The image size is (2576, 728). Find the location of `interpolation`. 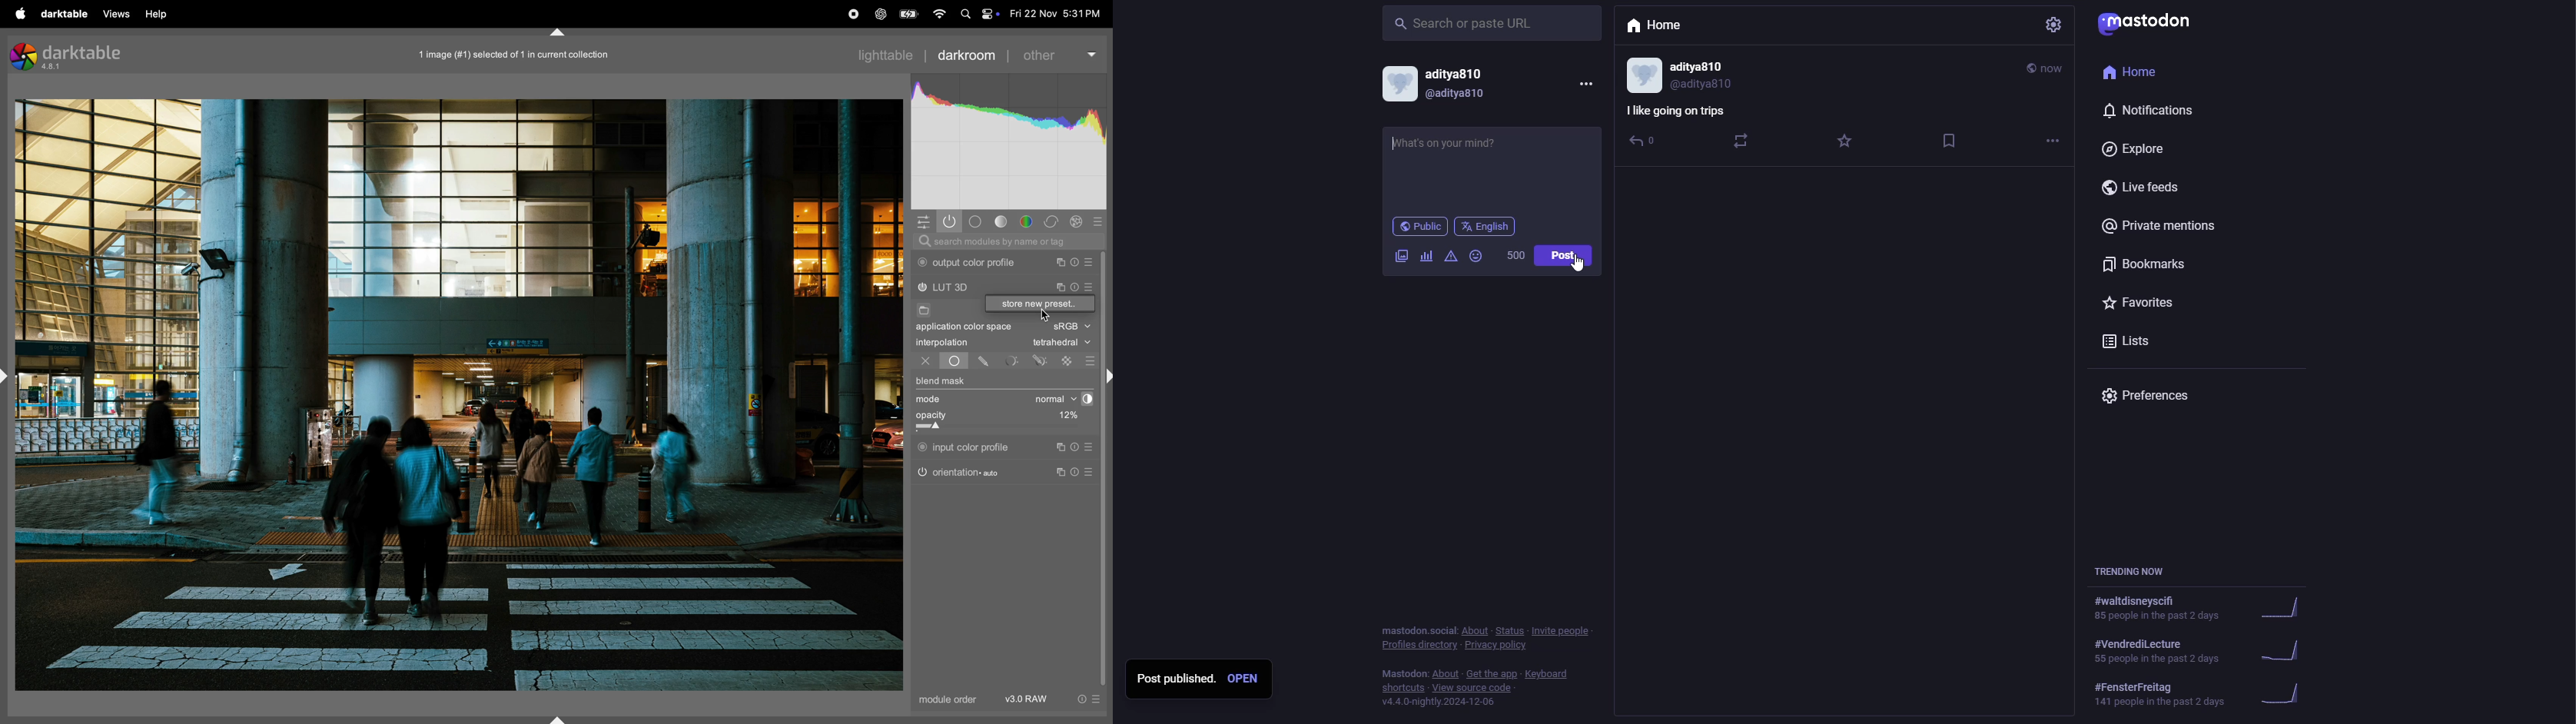

interpolation is located at coordinates (942, 342).